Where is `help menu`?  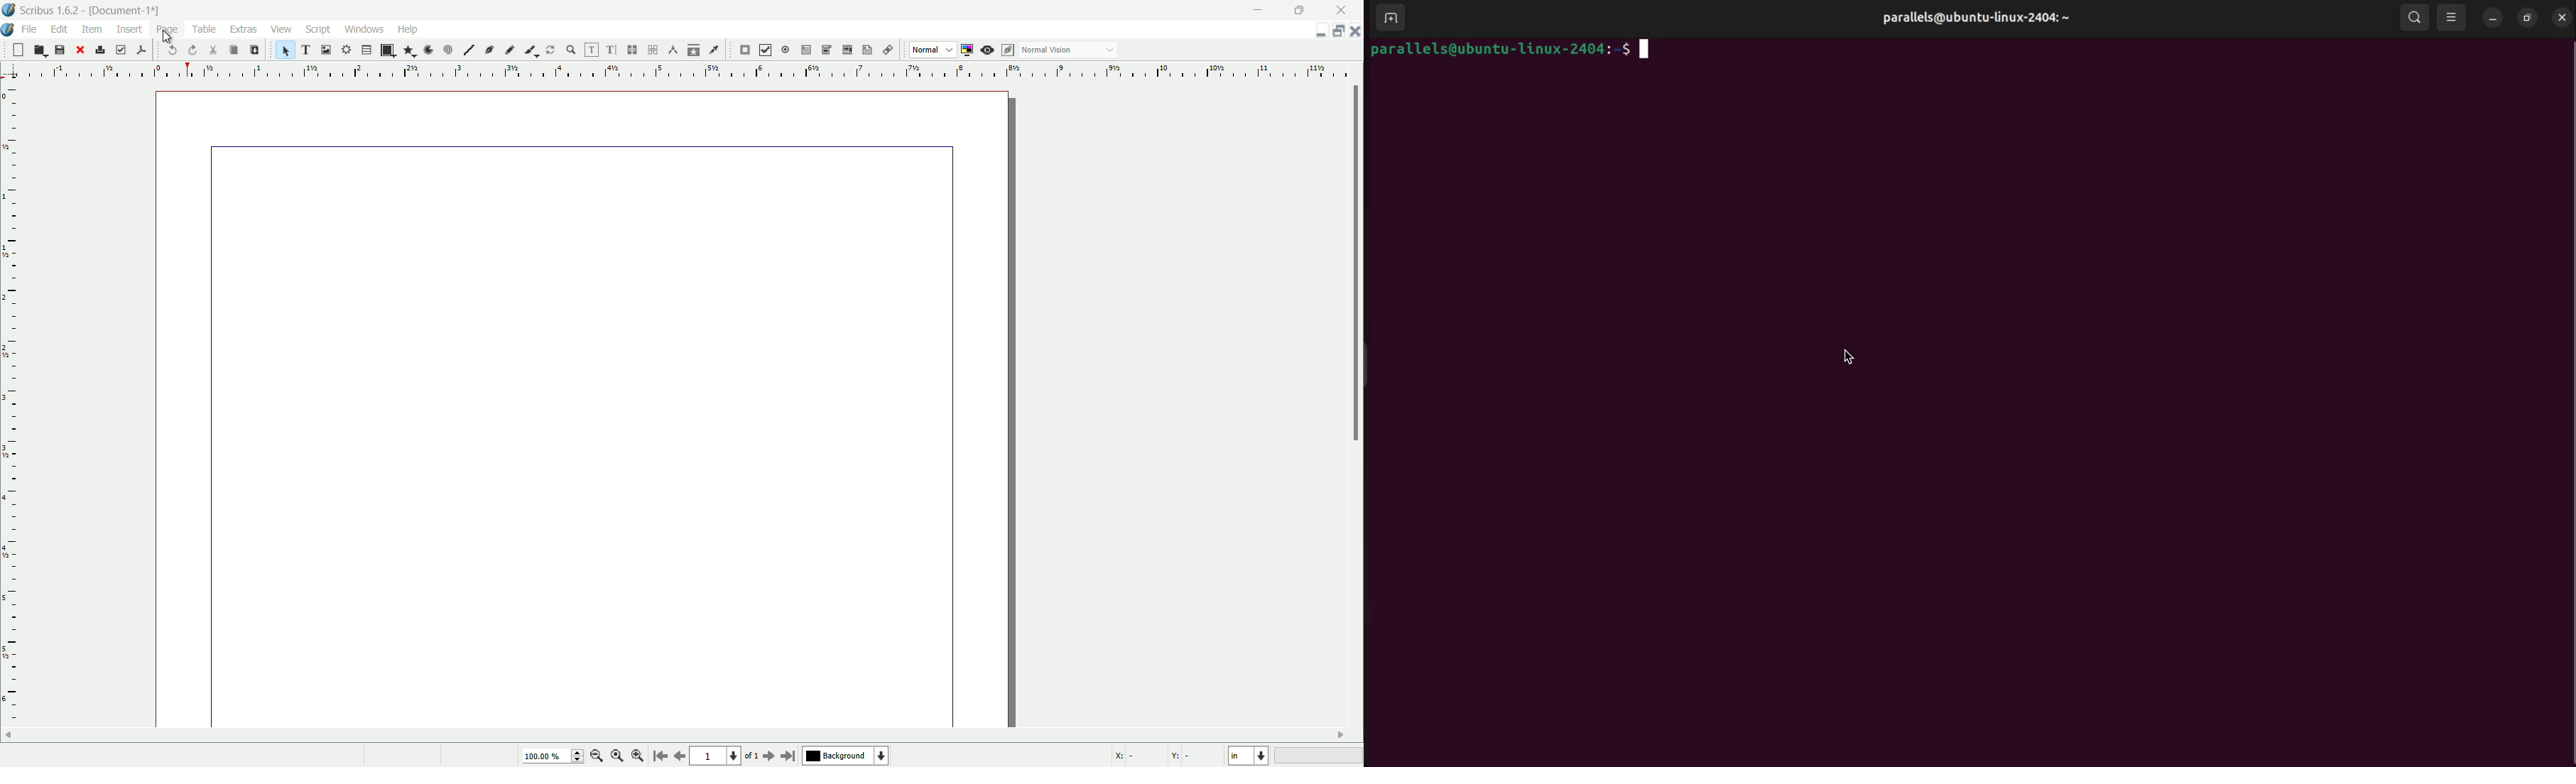
help menu is located at coordinates (407, 28).